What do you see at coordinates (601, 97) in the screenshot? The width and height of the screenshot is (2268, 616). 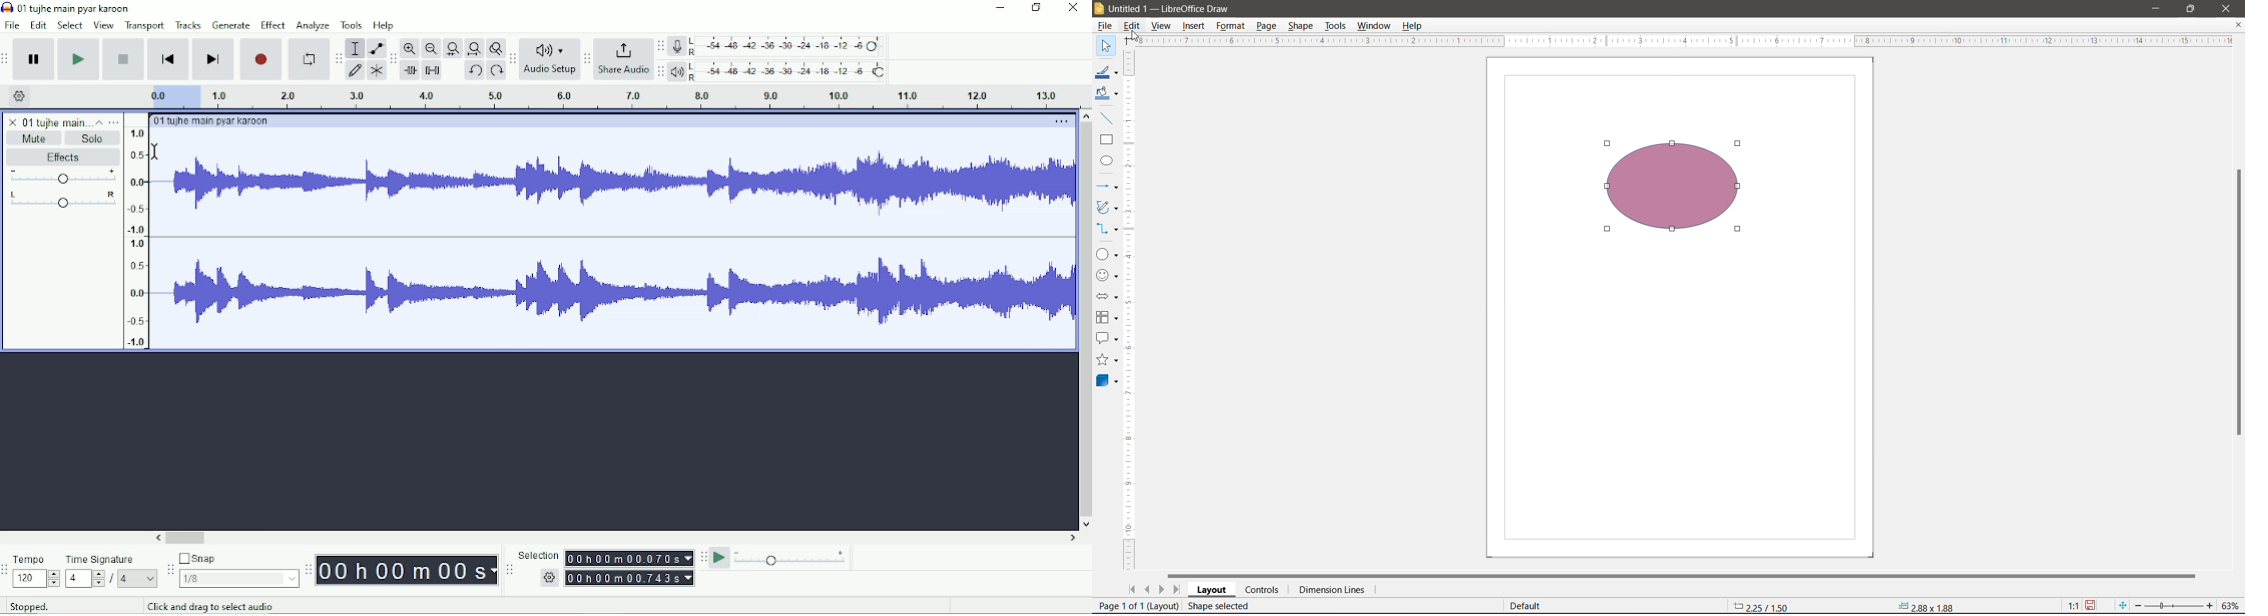 I see `Play duration` at bounding box center [601, 97].